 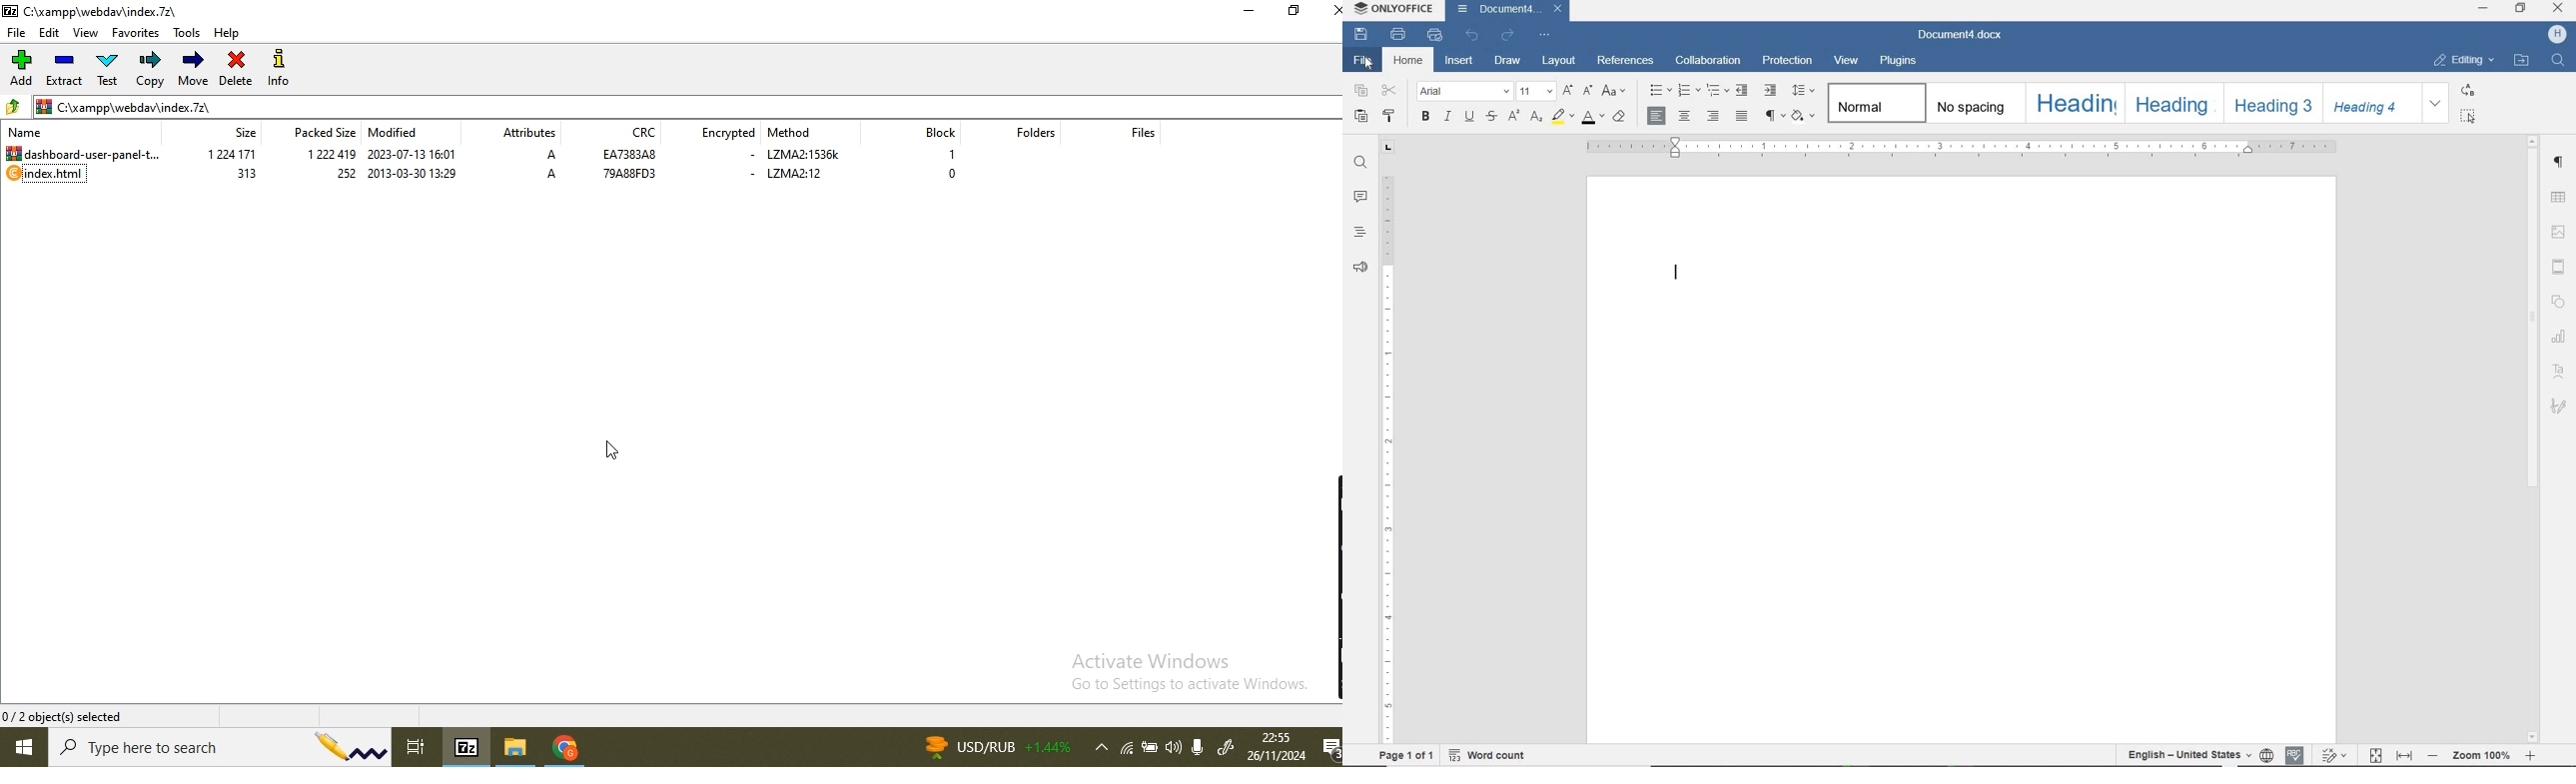 I want to click on Document4(document name), so click(x=1505, y=11).